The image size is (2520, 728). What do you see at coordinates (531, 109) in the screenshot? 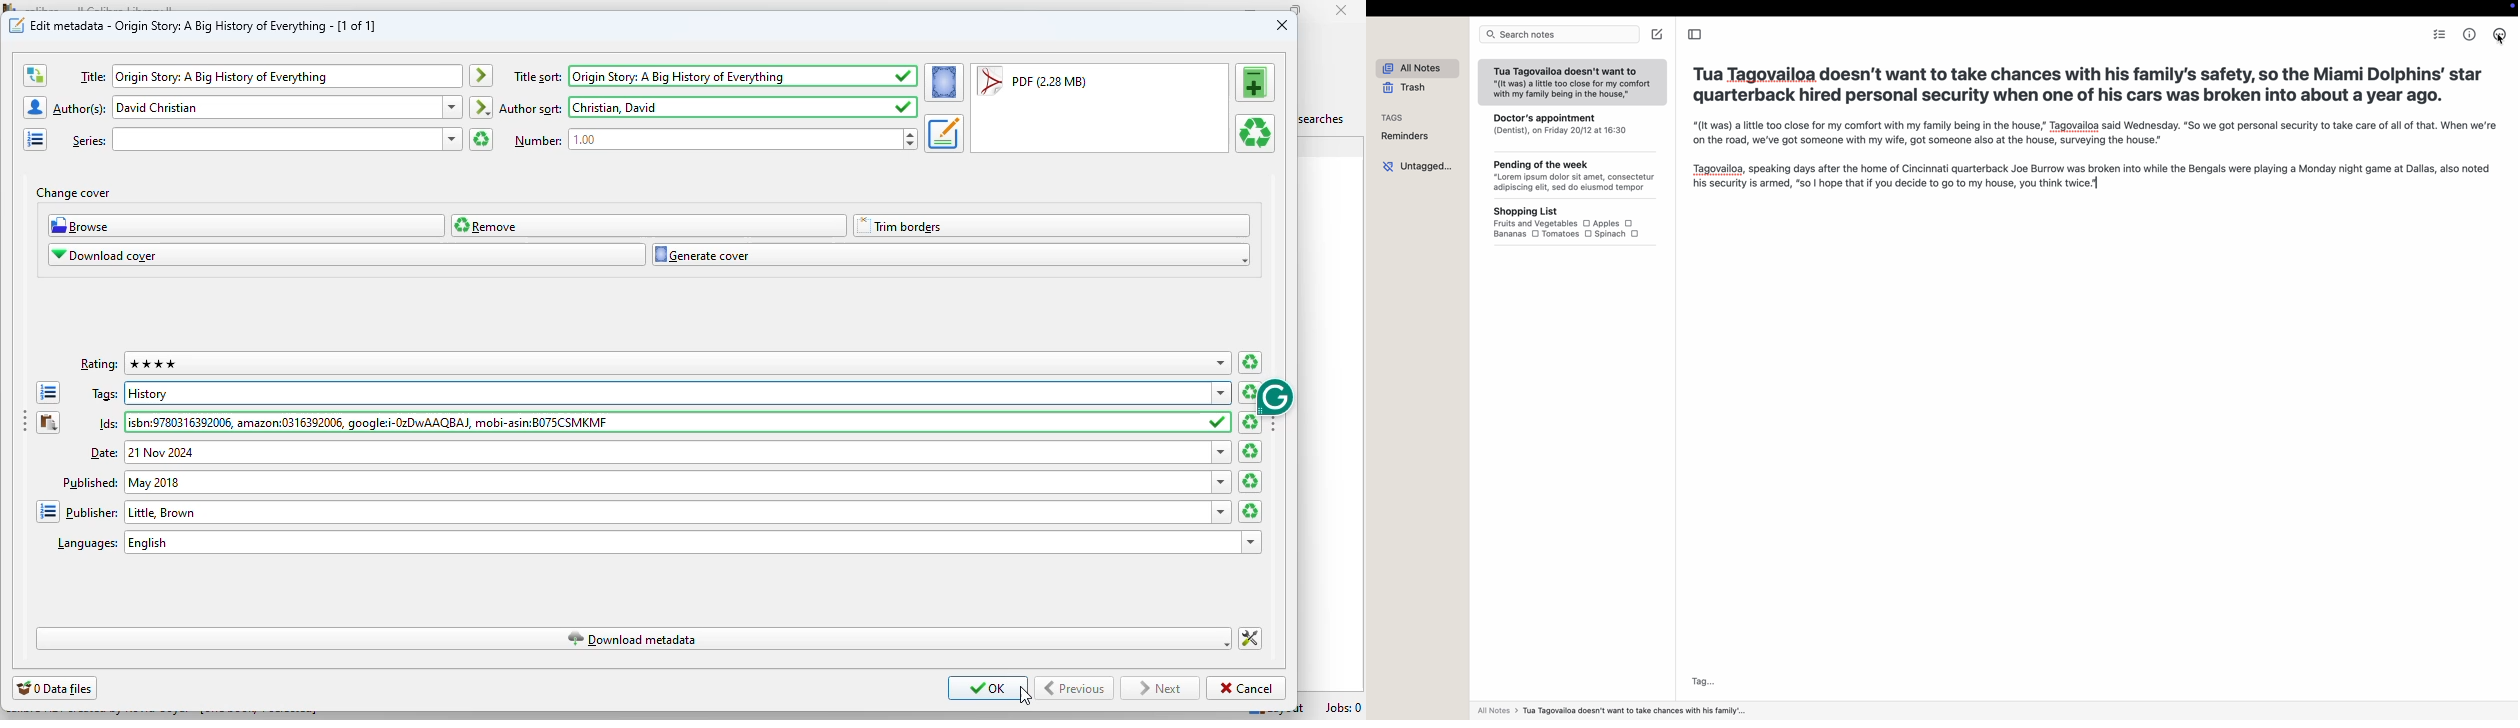
I see `text` at bounding box center [531, 109].